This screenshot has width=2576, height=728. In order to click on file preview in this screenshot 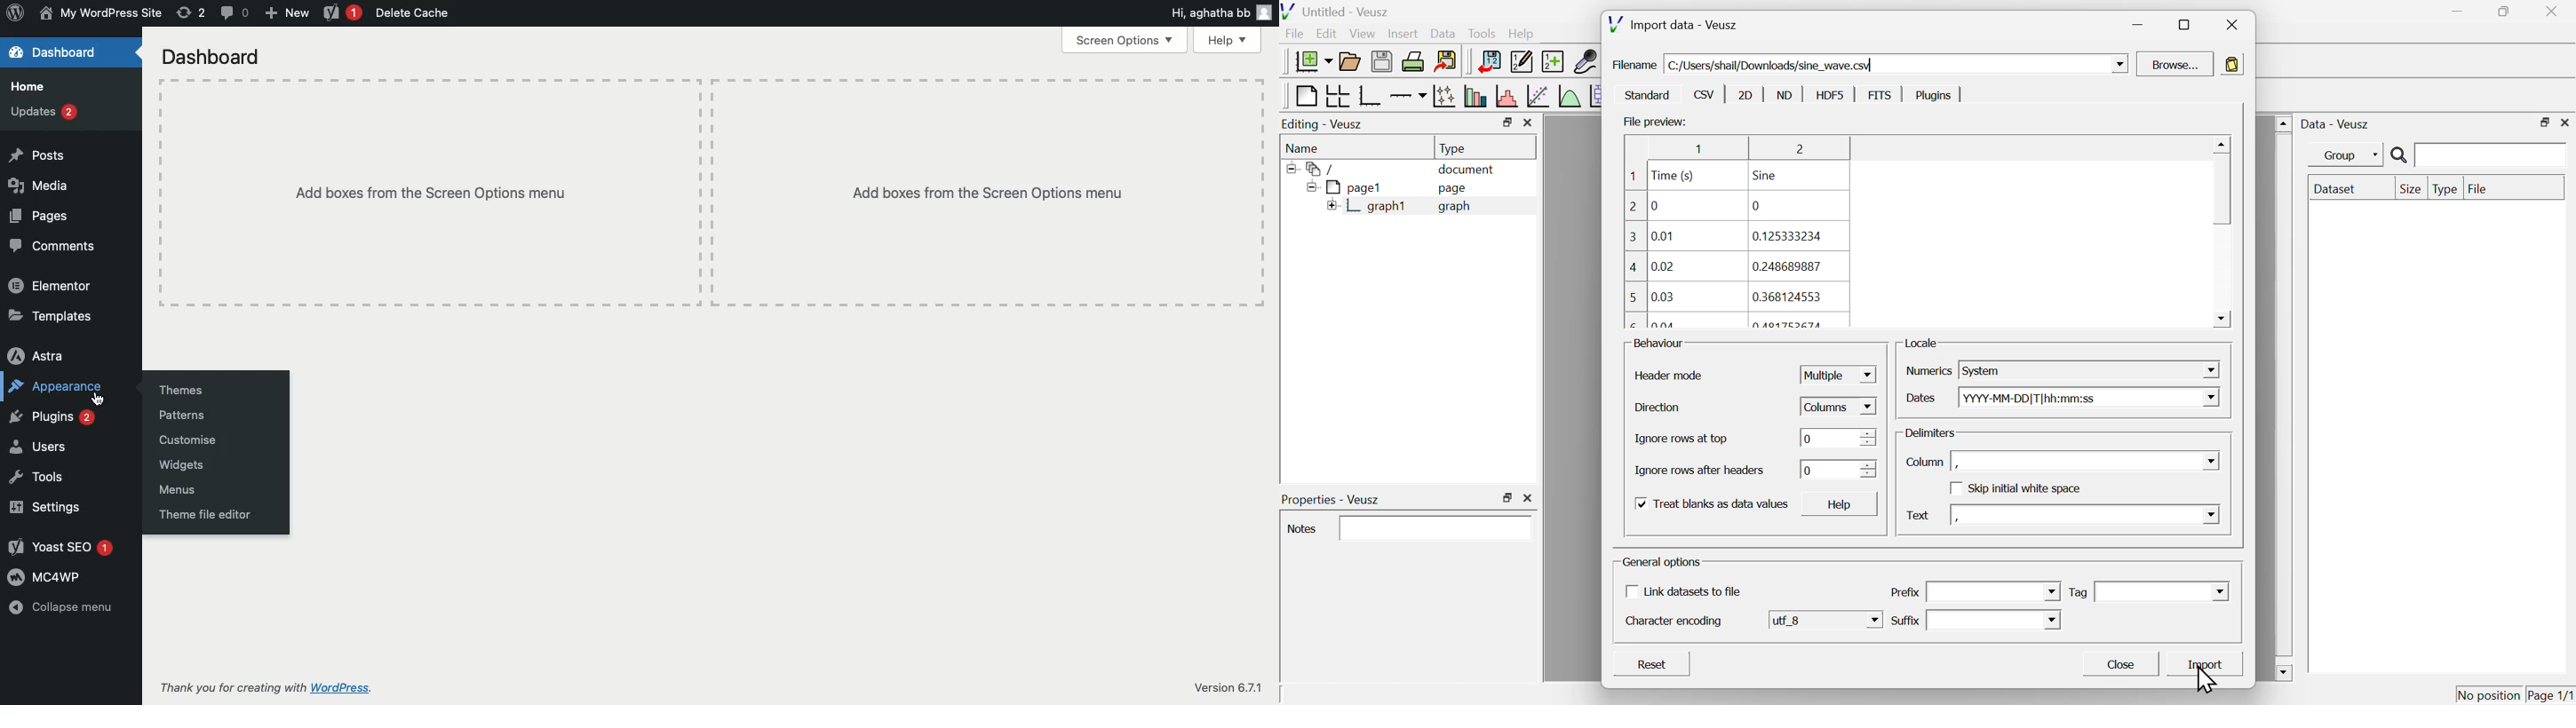, I will do `click(1651, 121)`.